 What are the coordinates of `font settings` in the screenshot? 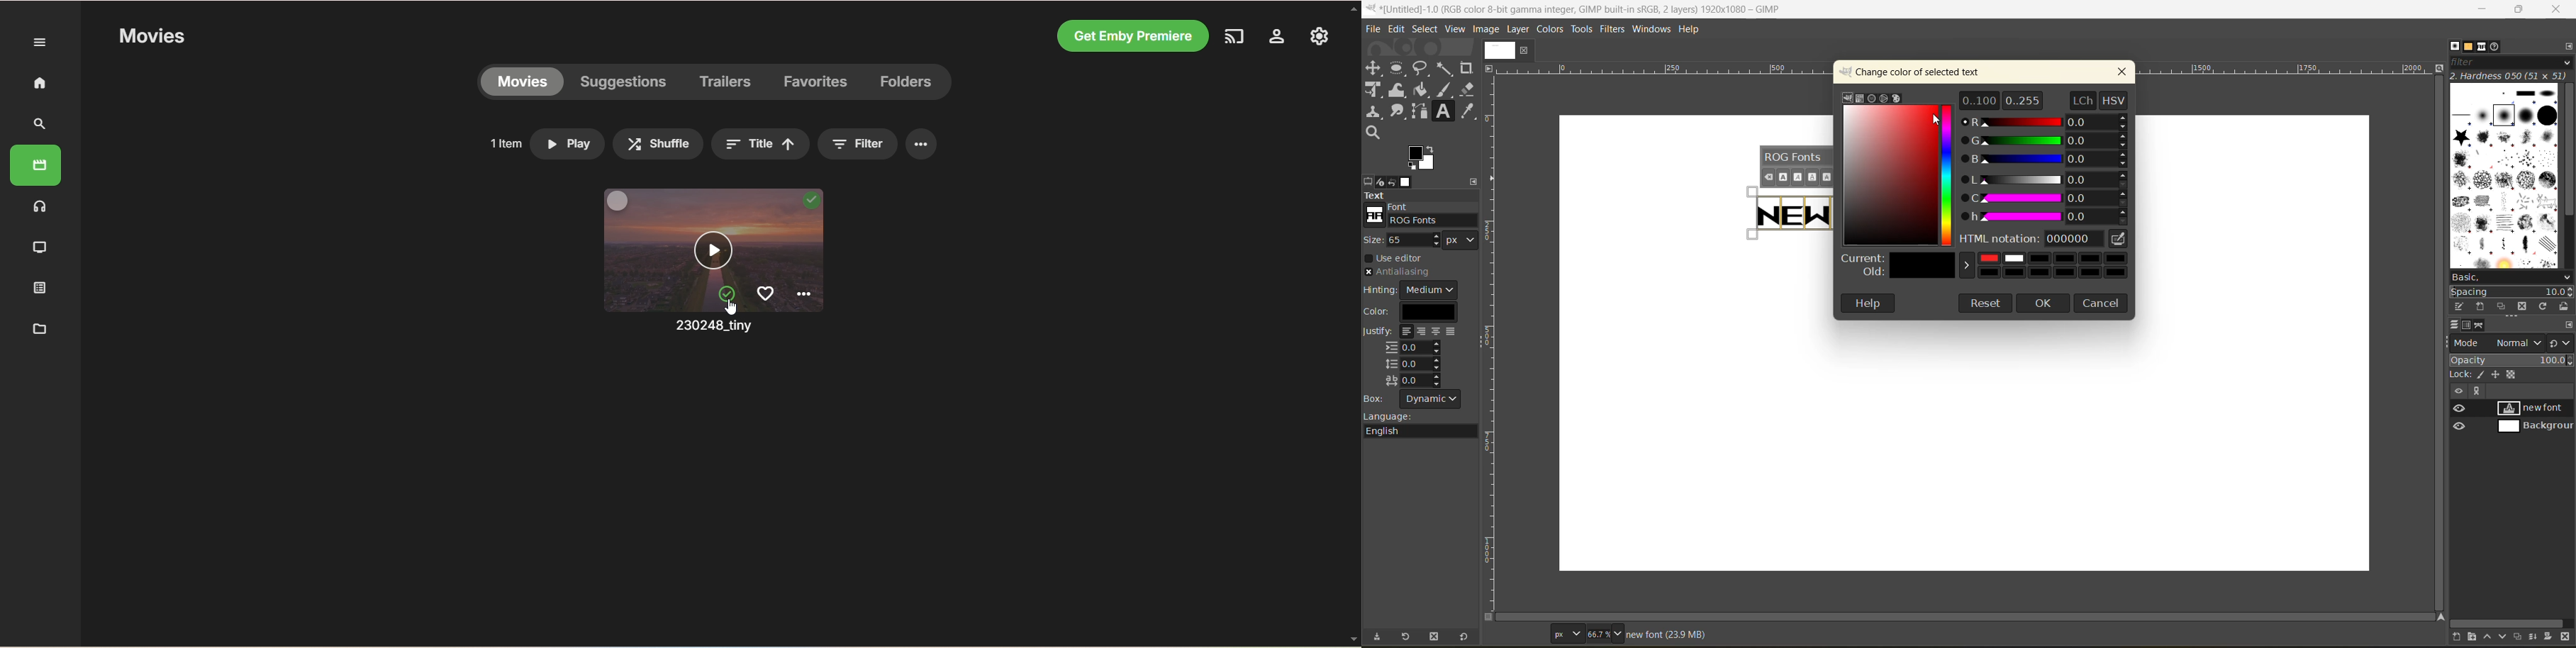 It's located at (1796, 166).